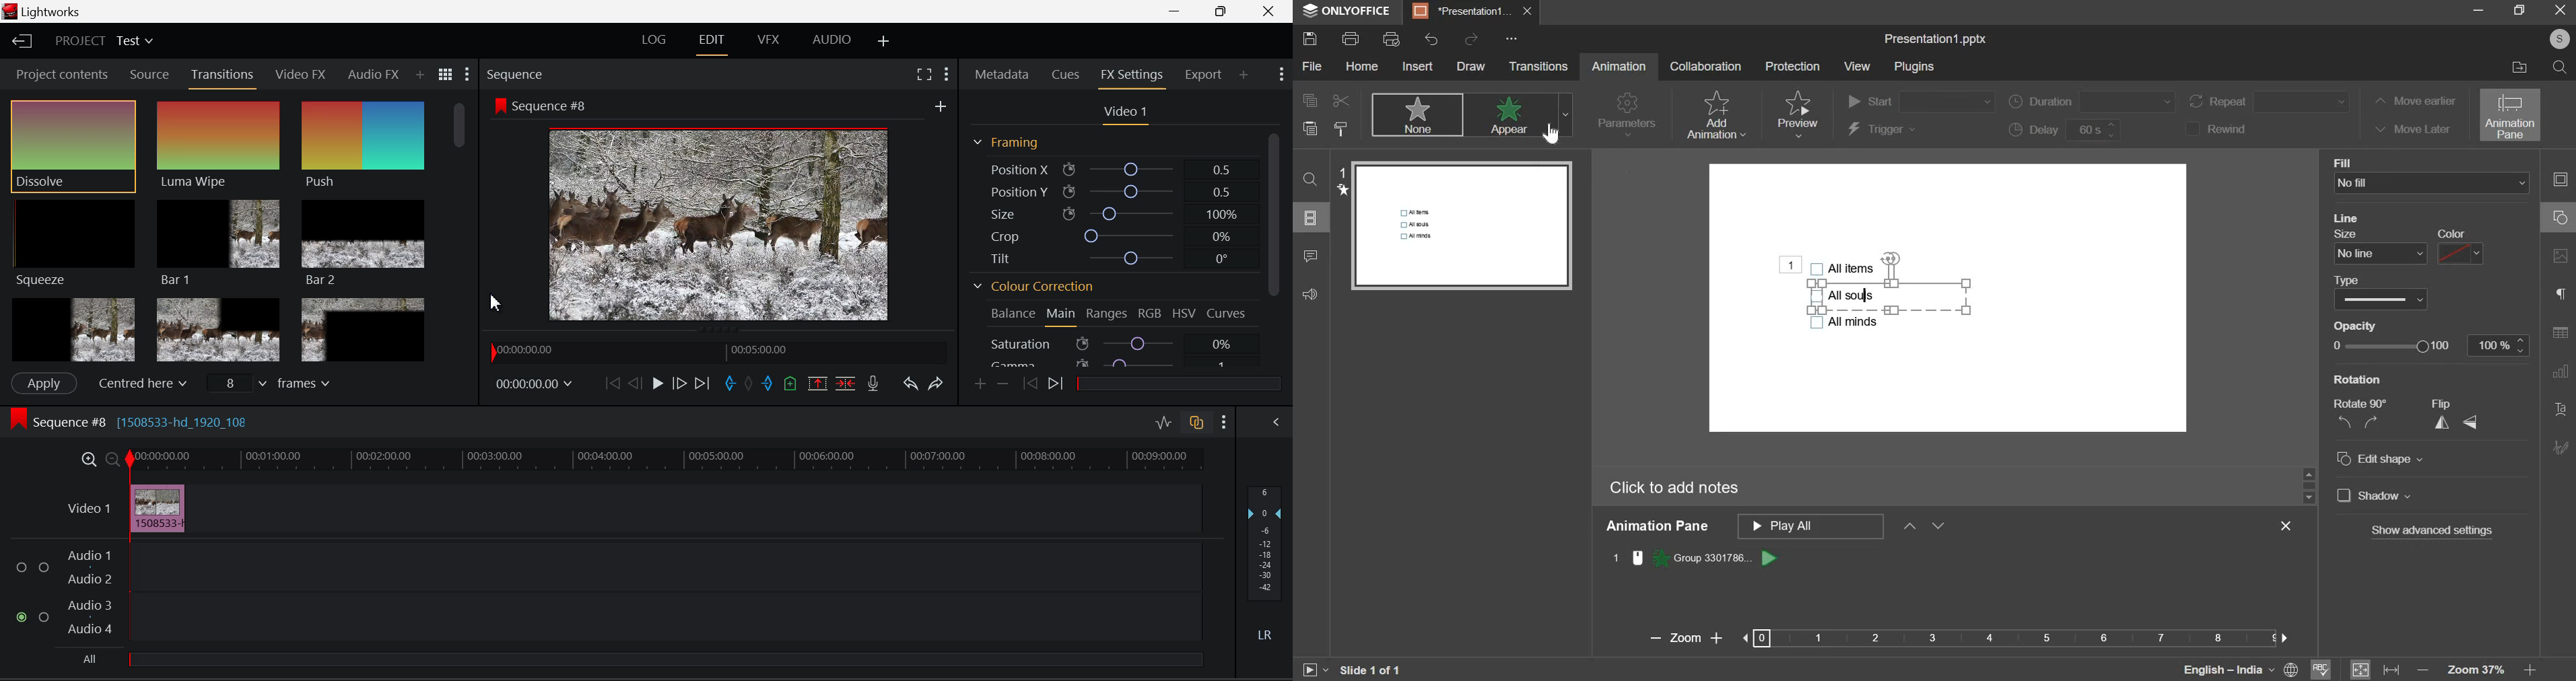 The height and width of the screenshot is (700, 2576). What do you see at coordinates (1310, 130) in the screenshot?
I see `paste` at bounding box center [1310, 130].